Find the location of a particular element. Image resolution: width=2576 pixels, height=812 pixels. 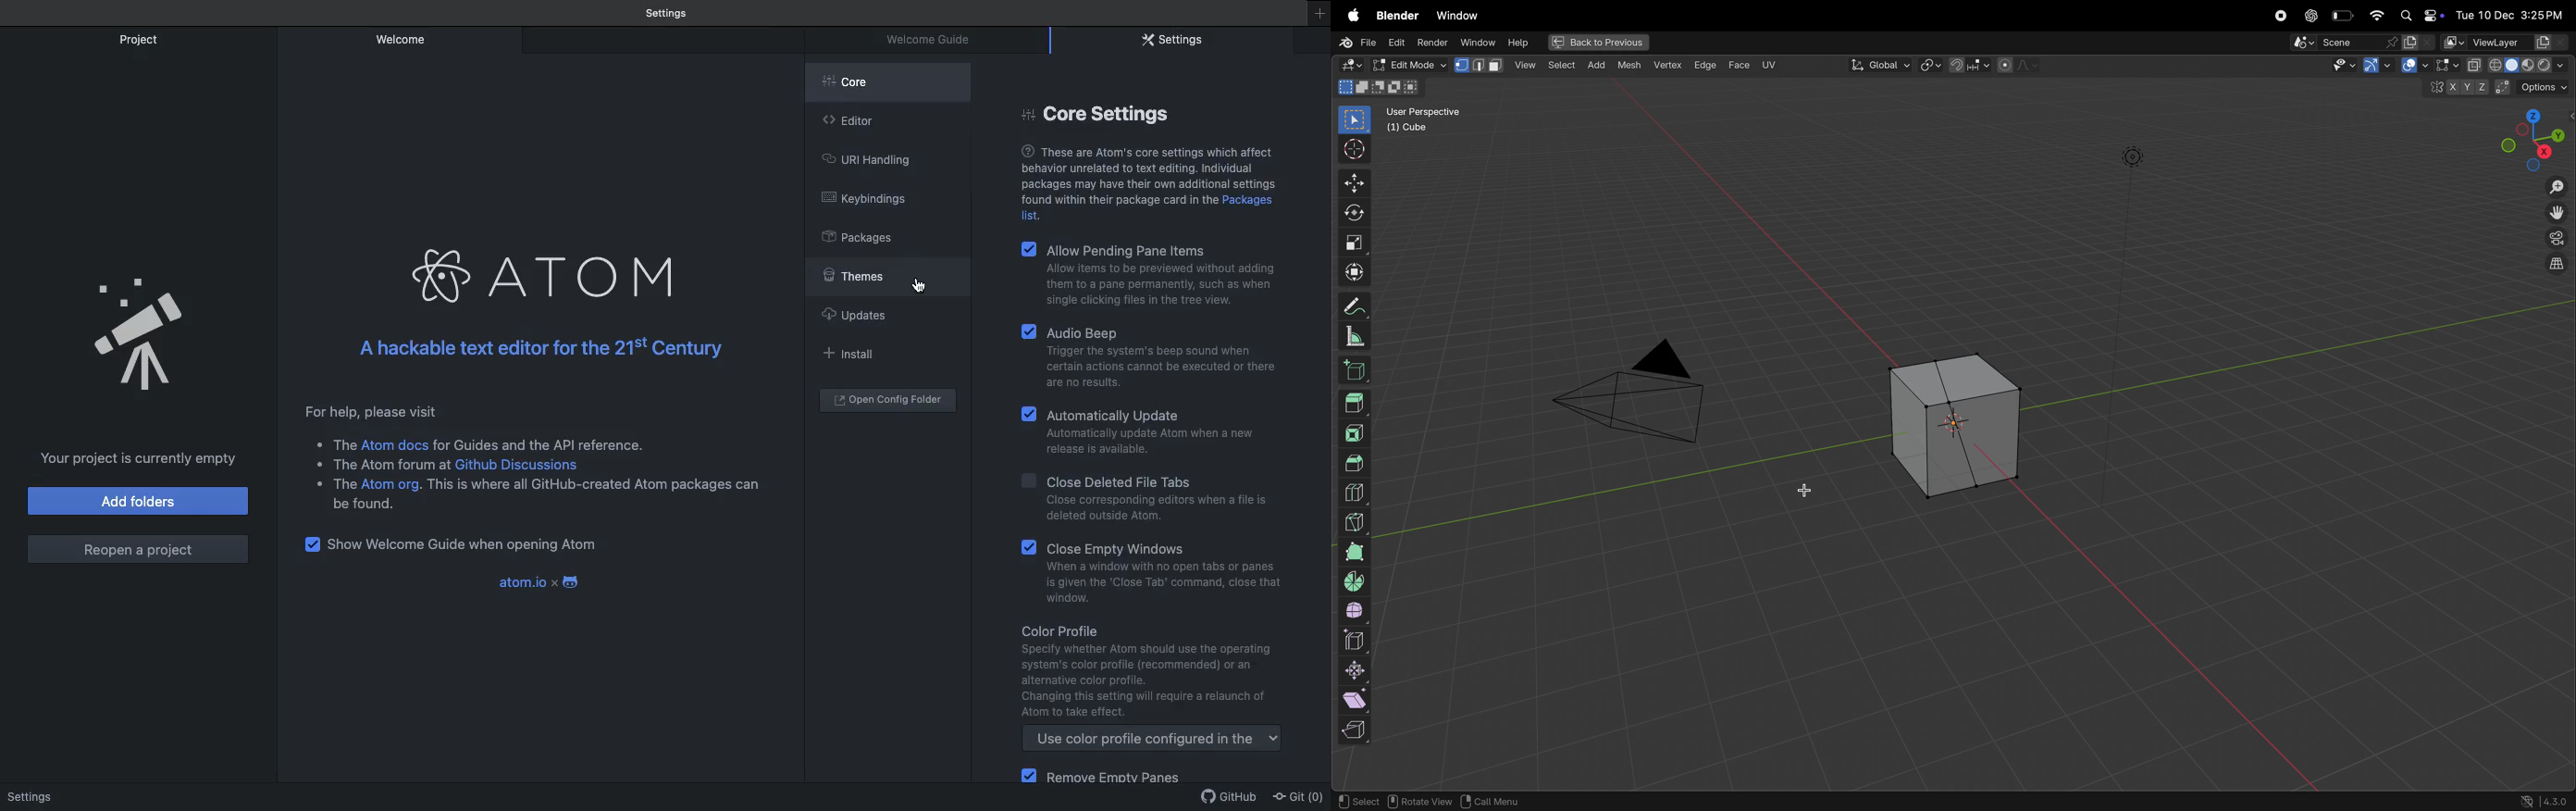

smooth edge is located at coordinates (1358, 612).